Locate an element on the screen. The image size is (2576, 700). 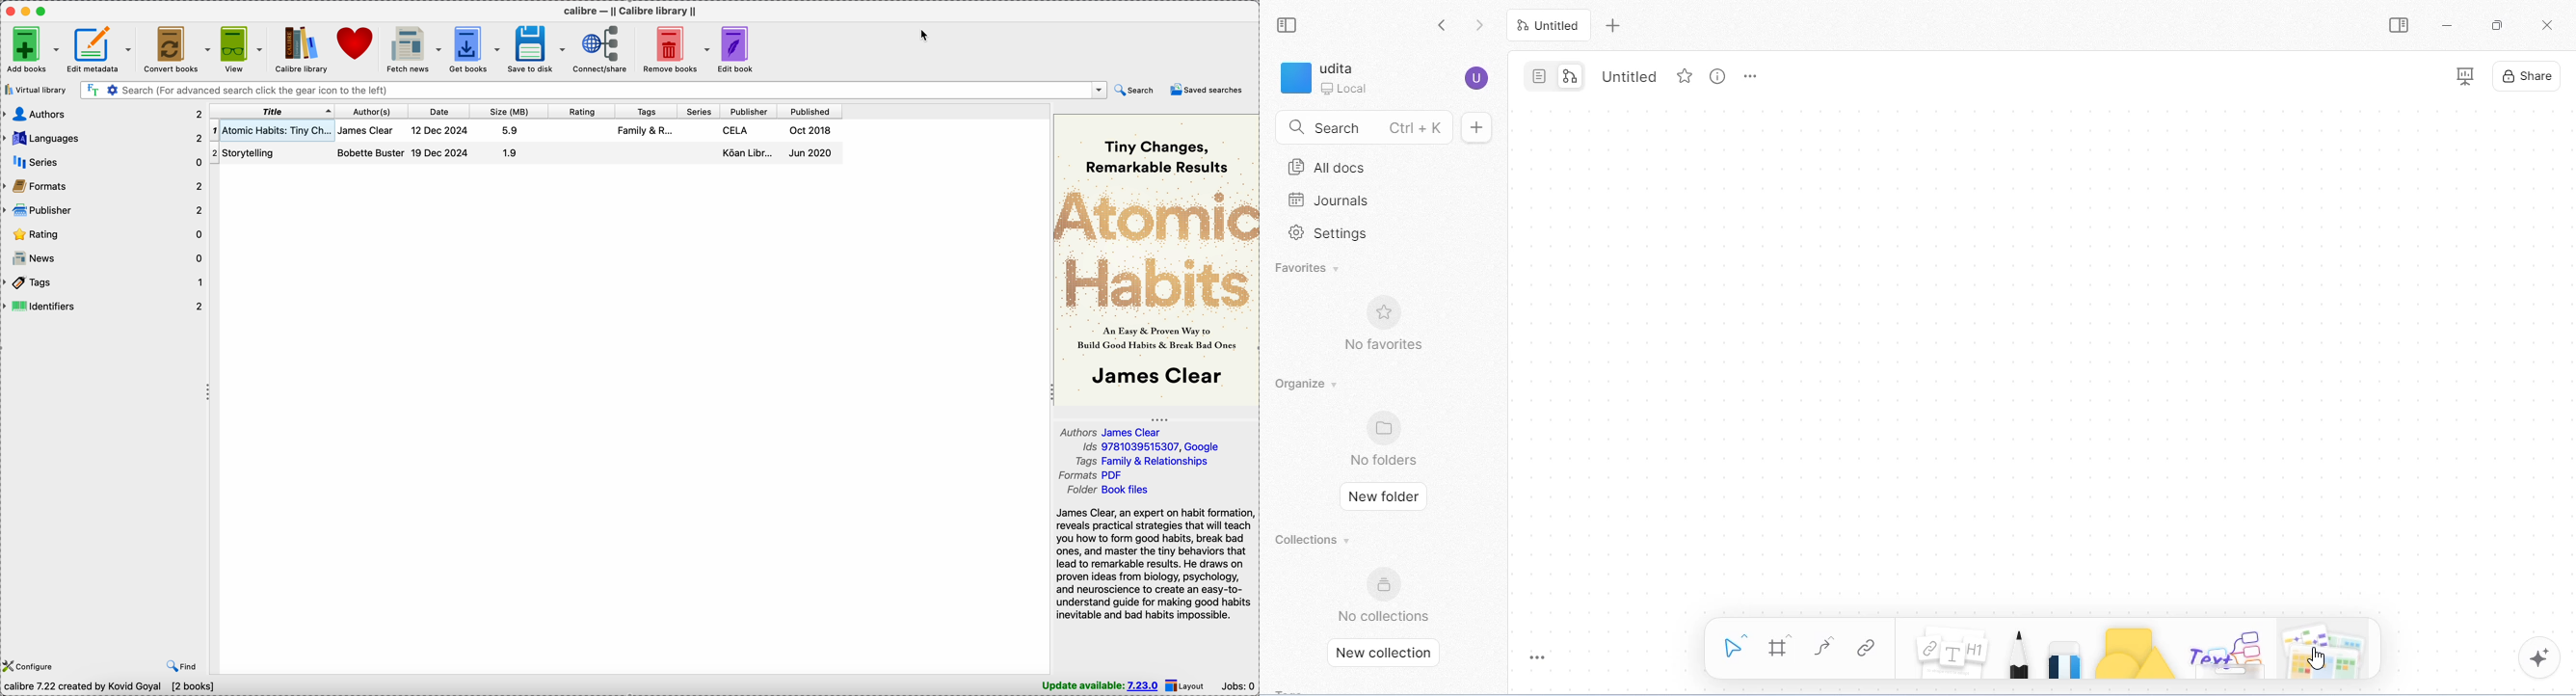
date is located at coordinates (442, 142).